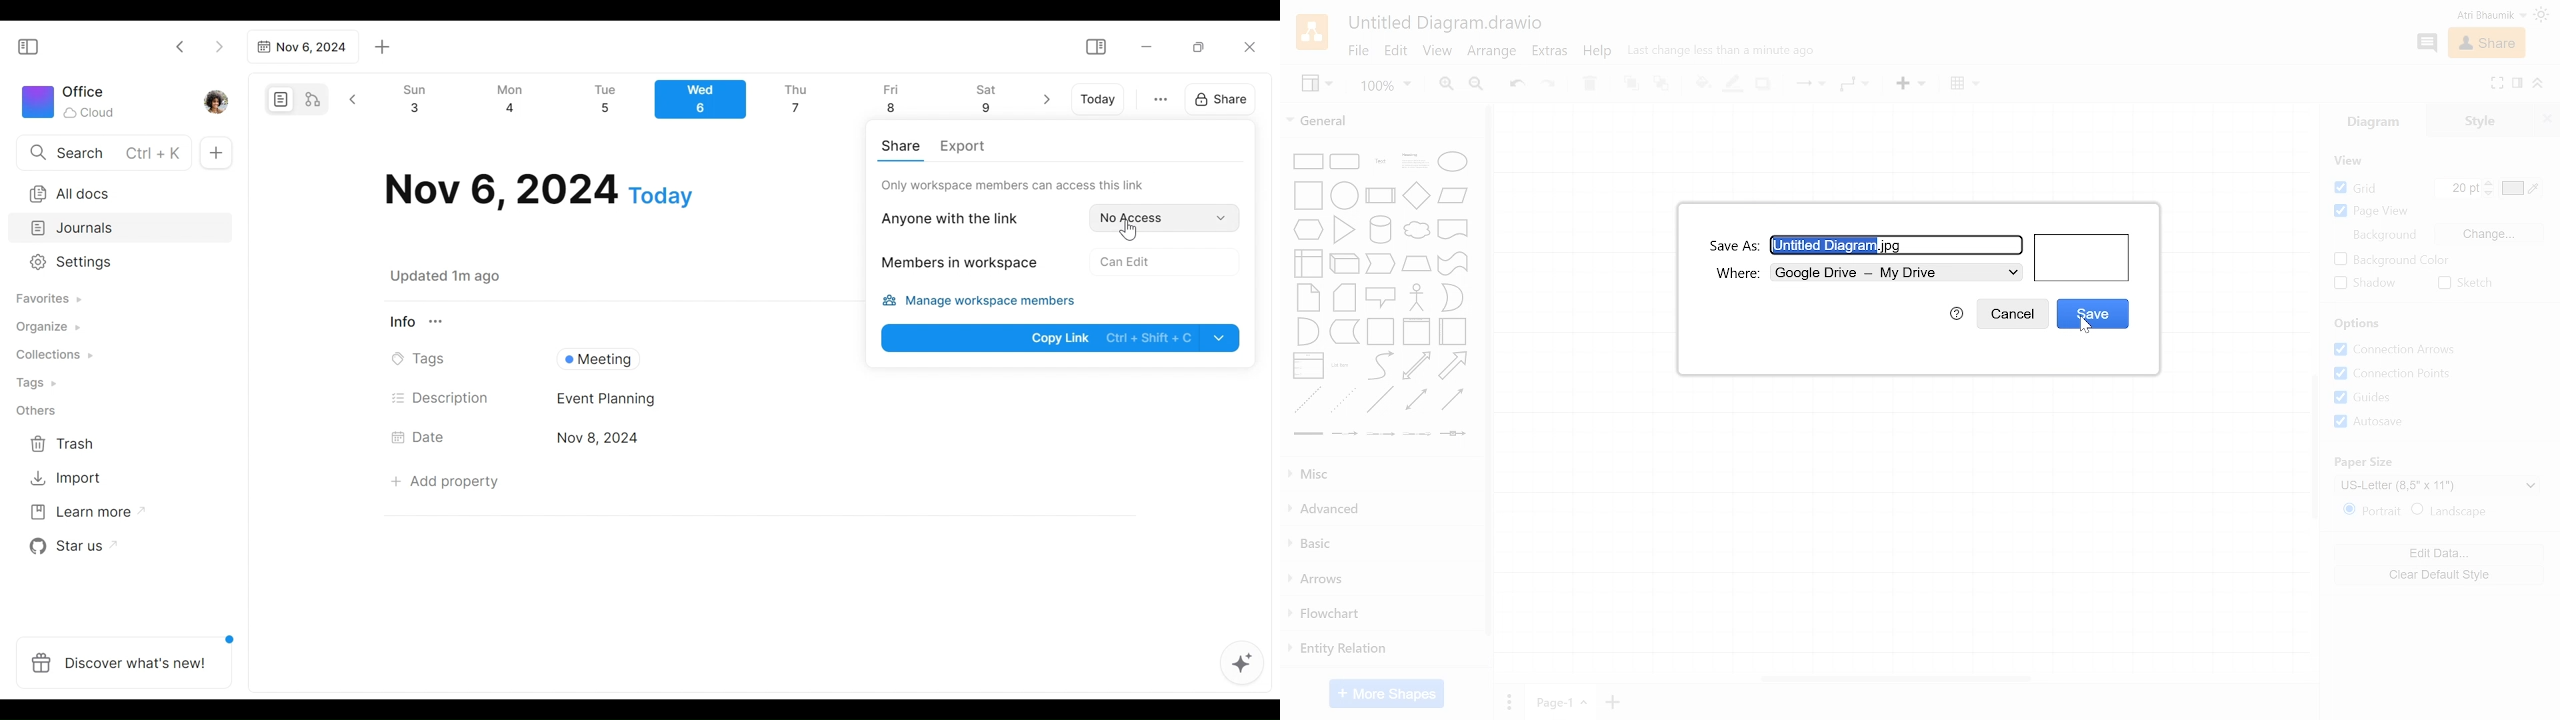 Image resolution: width=2576 pixels, height=728 pixels. What do you see at coordinates (2440, 485) in the screenshot?
I see `Current paper size` at bounding box center [2440, 485].